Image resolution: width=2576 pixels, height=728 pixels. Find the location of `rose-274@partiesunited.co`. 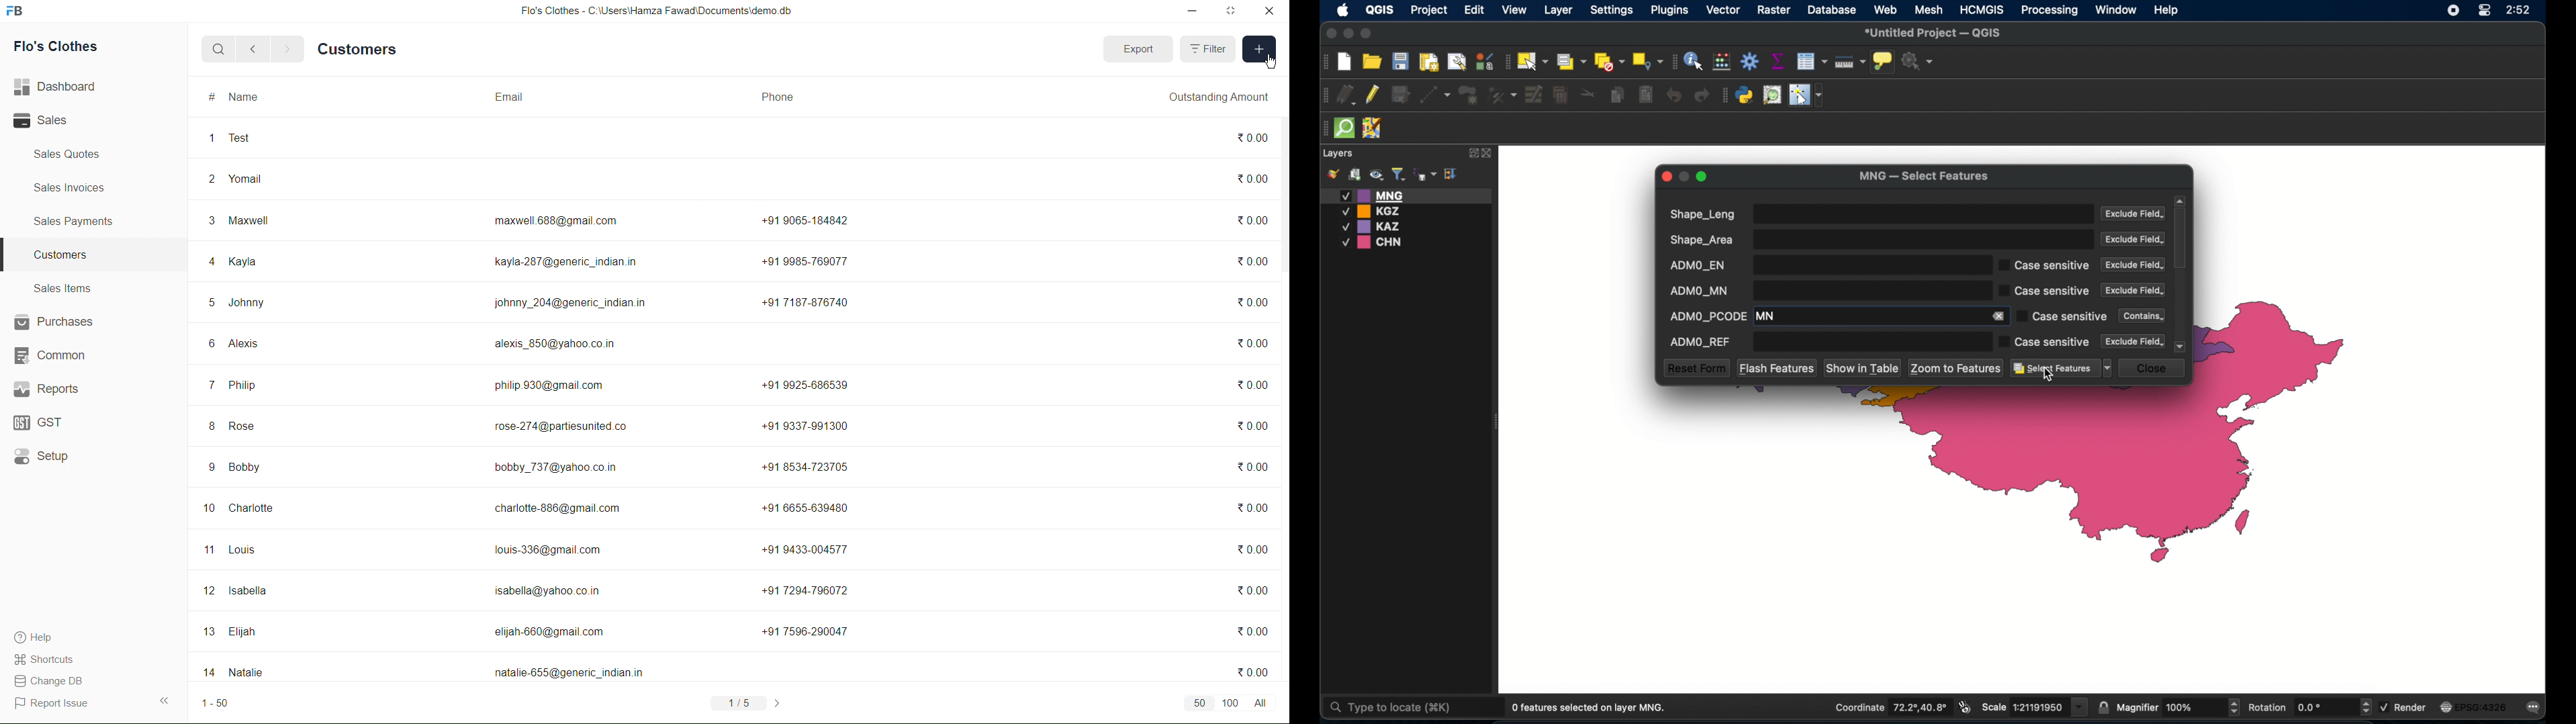

rose-274@partiesunited.co is located at coordinates (557, 426).